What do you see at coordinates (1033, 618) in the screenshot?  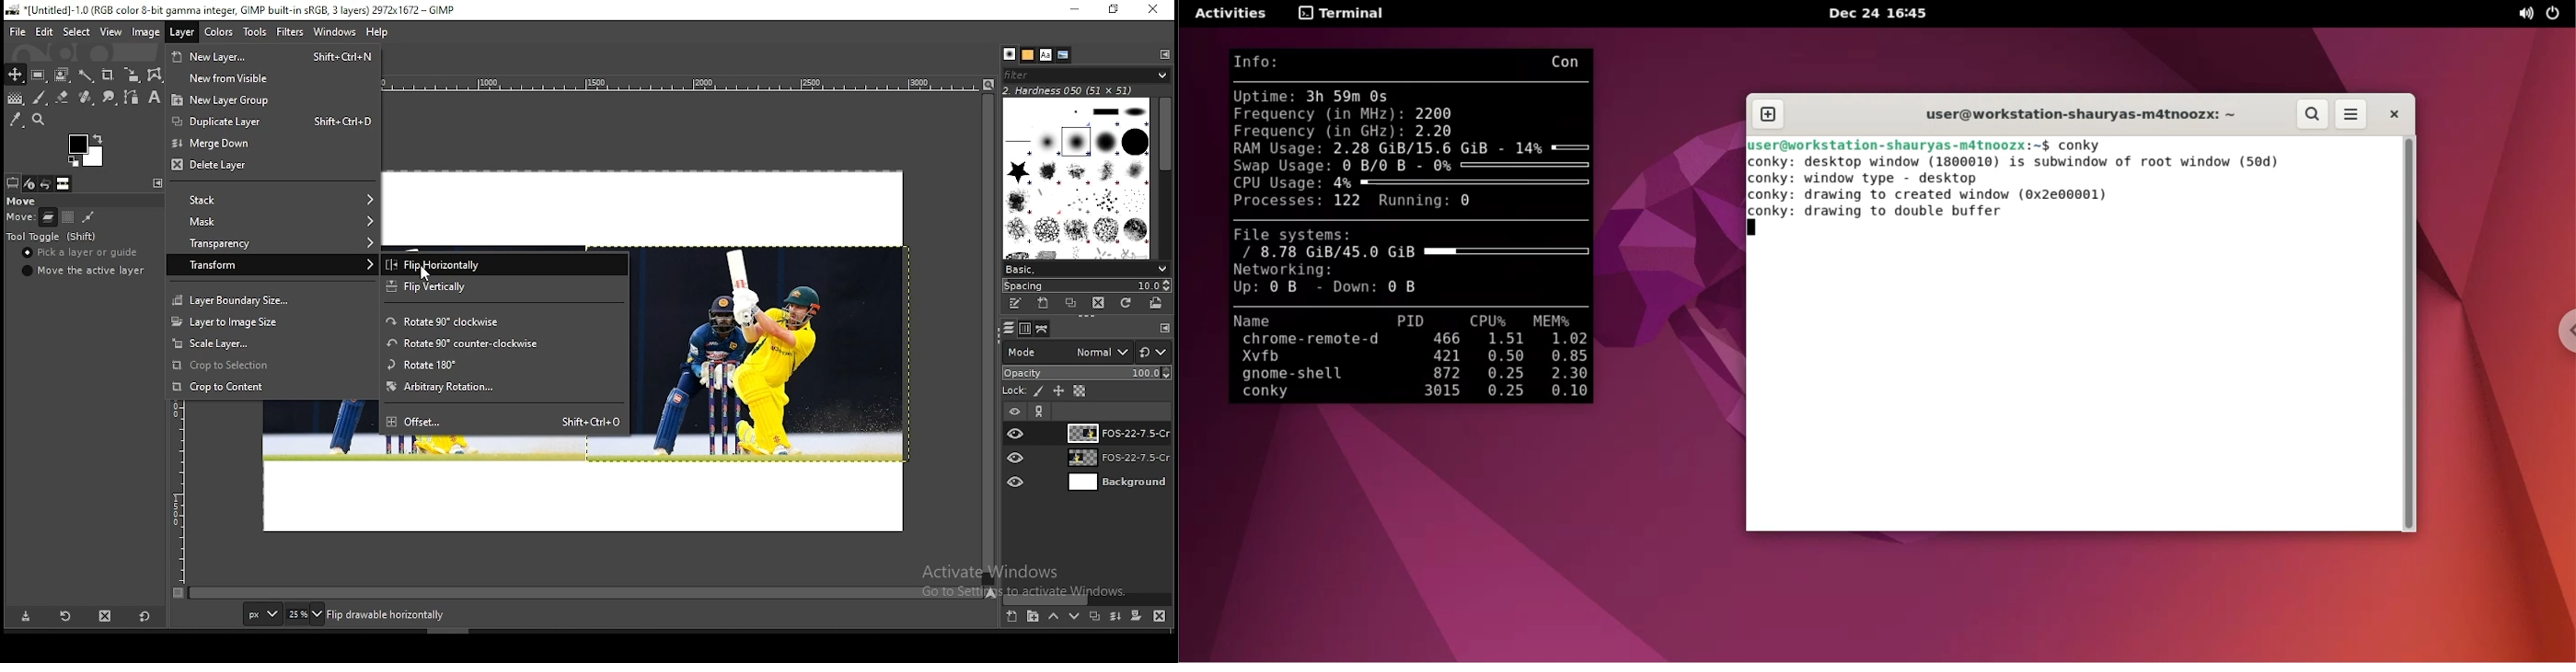 I see `new layer group` at bounding box center [1033, 618].